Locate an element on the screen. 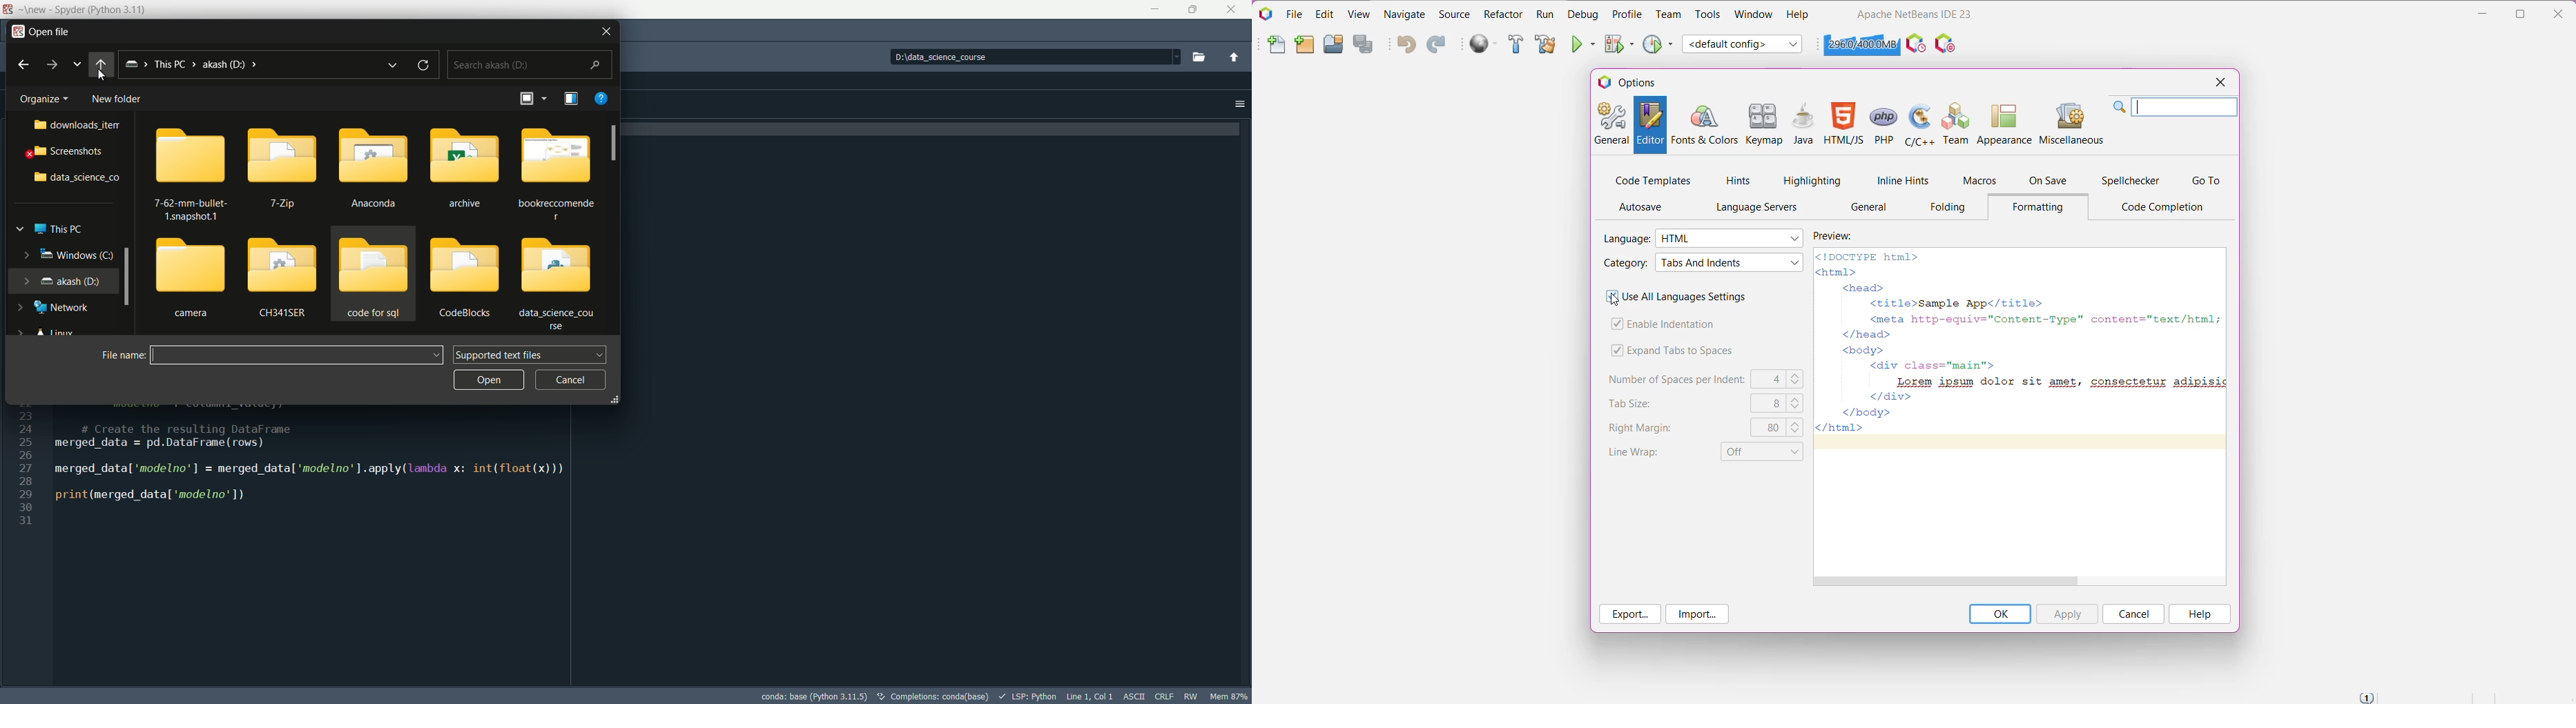 This screenshot has height=728, width=2576. New File is located at coordinates (1277, 47).